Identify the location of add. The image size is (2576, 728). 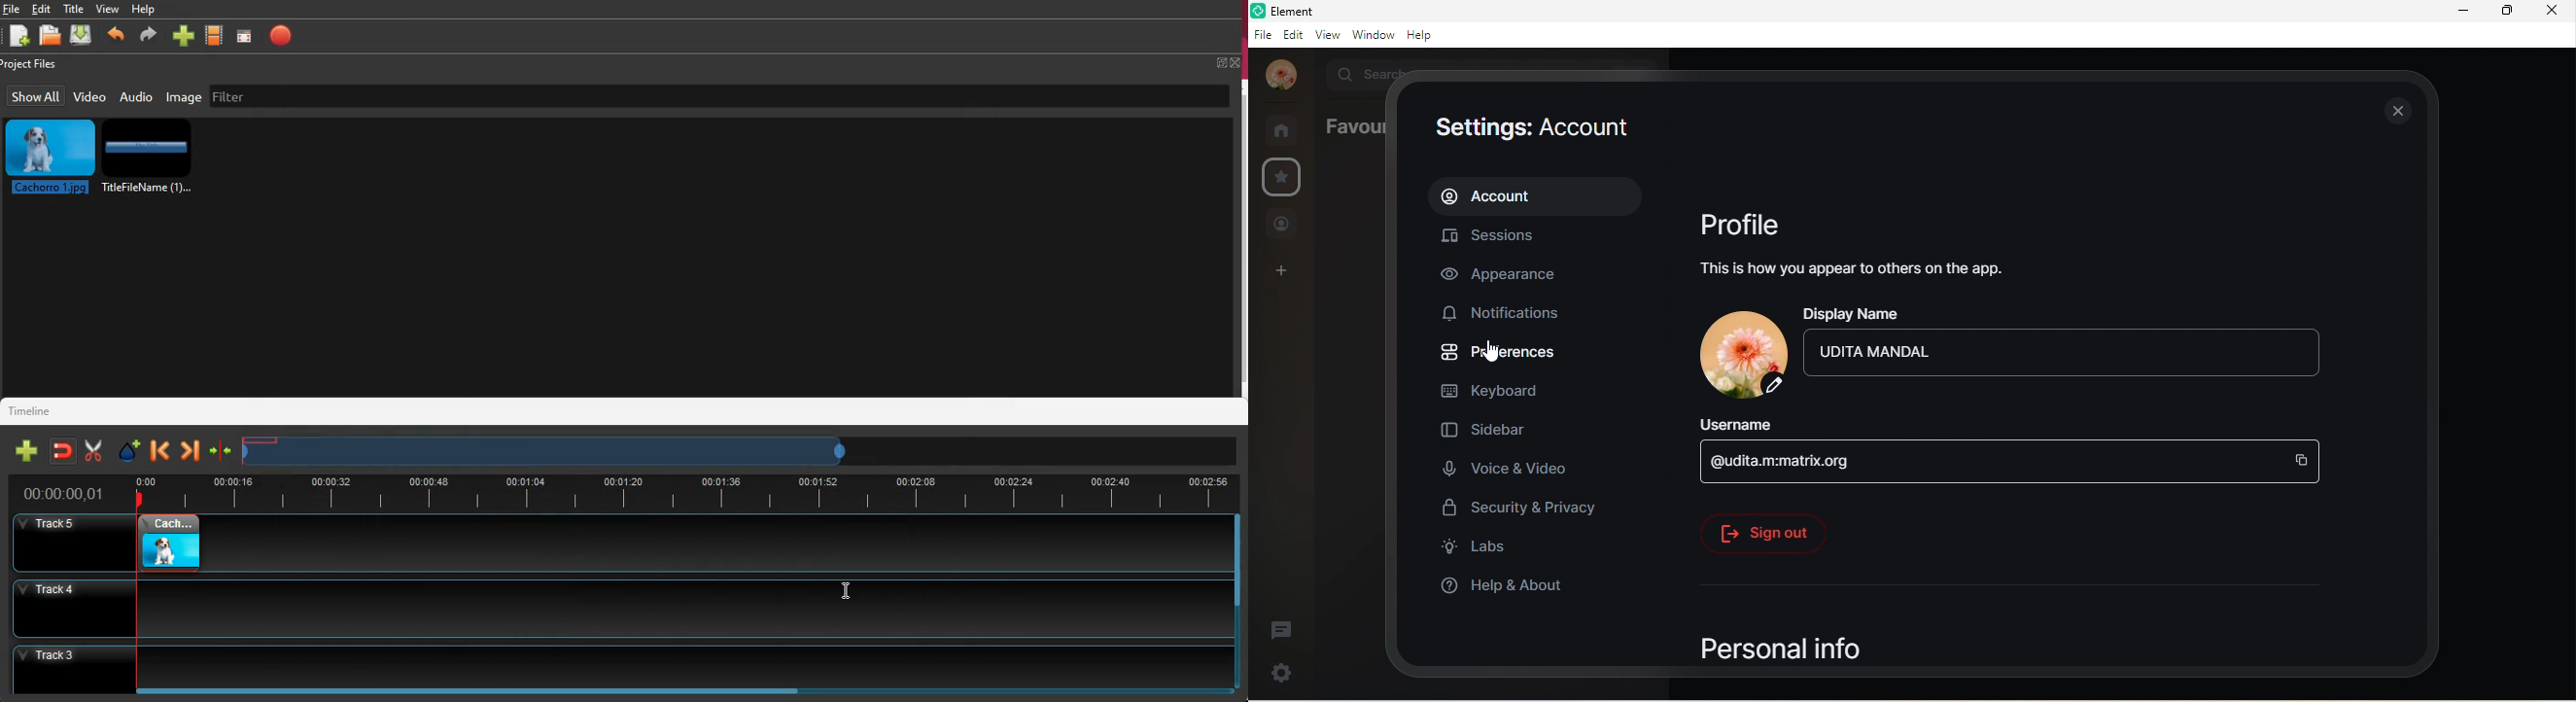
(183, 37).